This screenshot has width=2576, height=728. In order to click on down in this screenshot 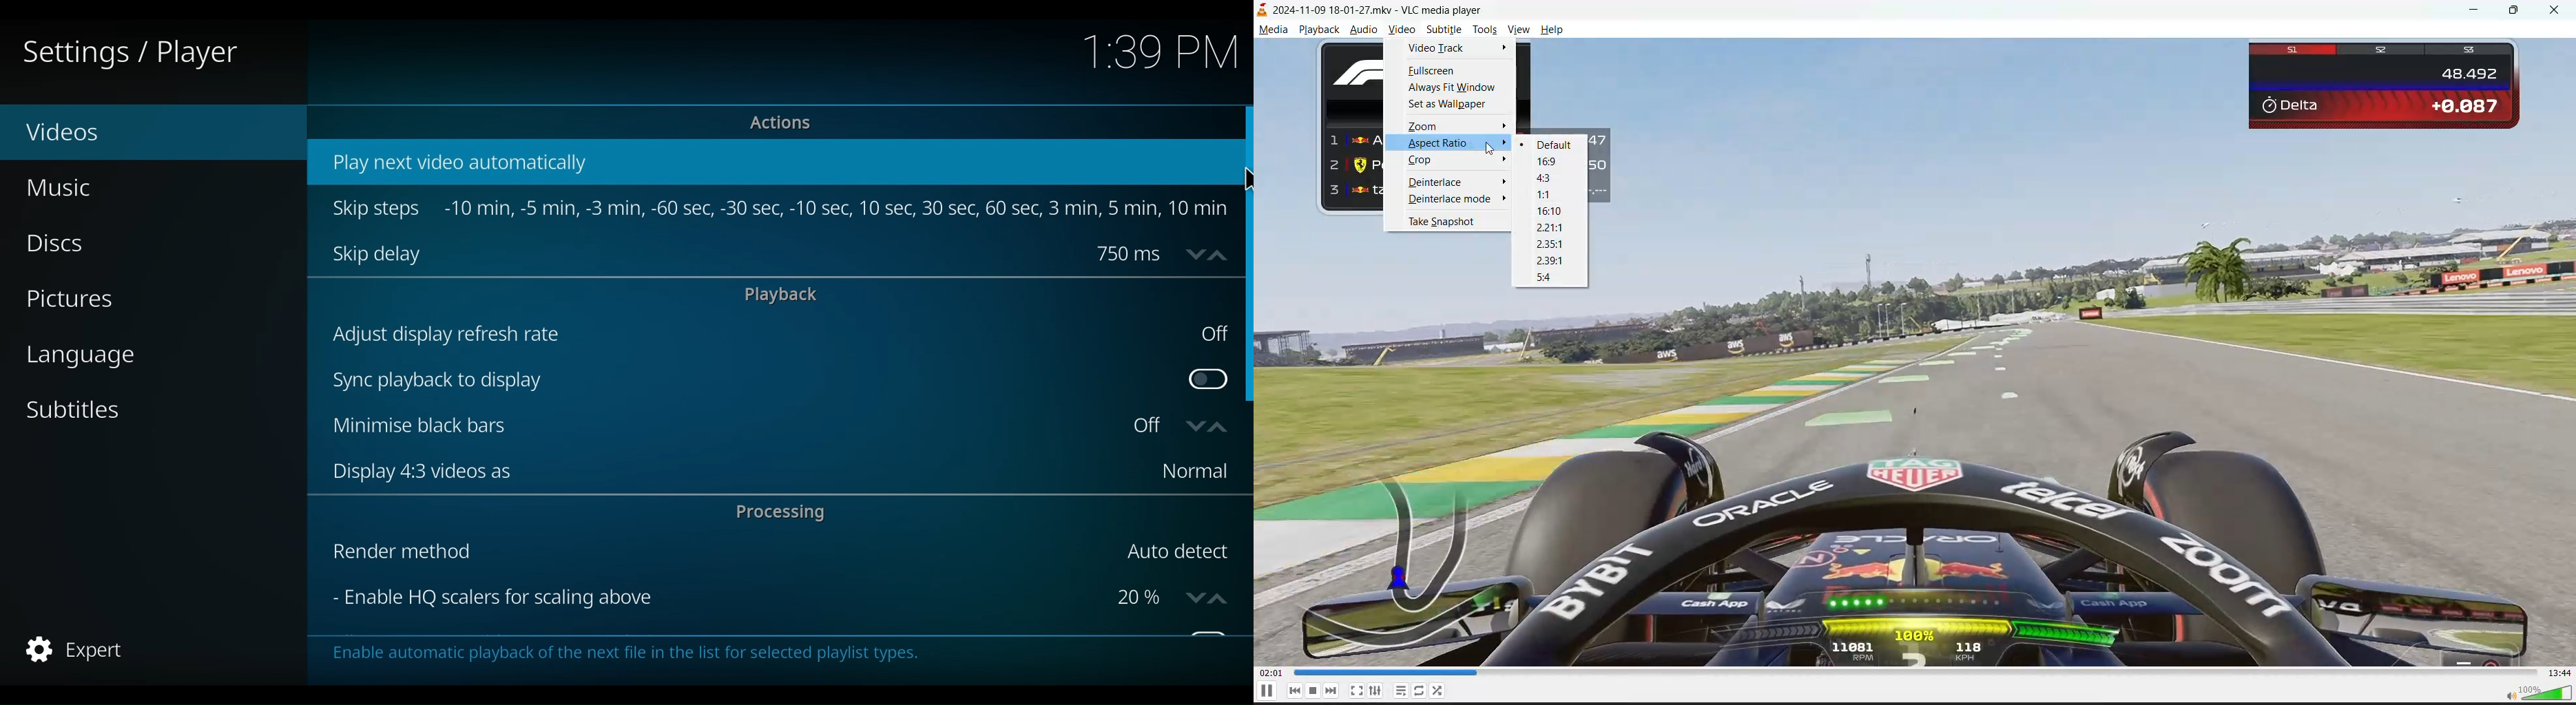, I will do `click(1192, 599)`.